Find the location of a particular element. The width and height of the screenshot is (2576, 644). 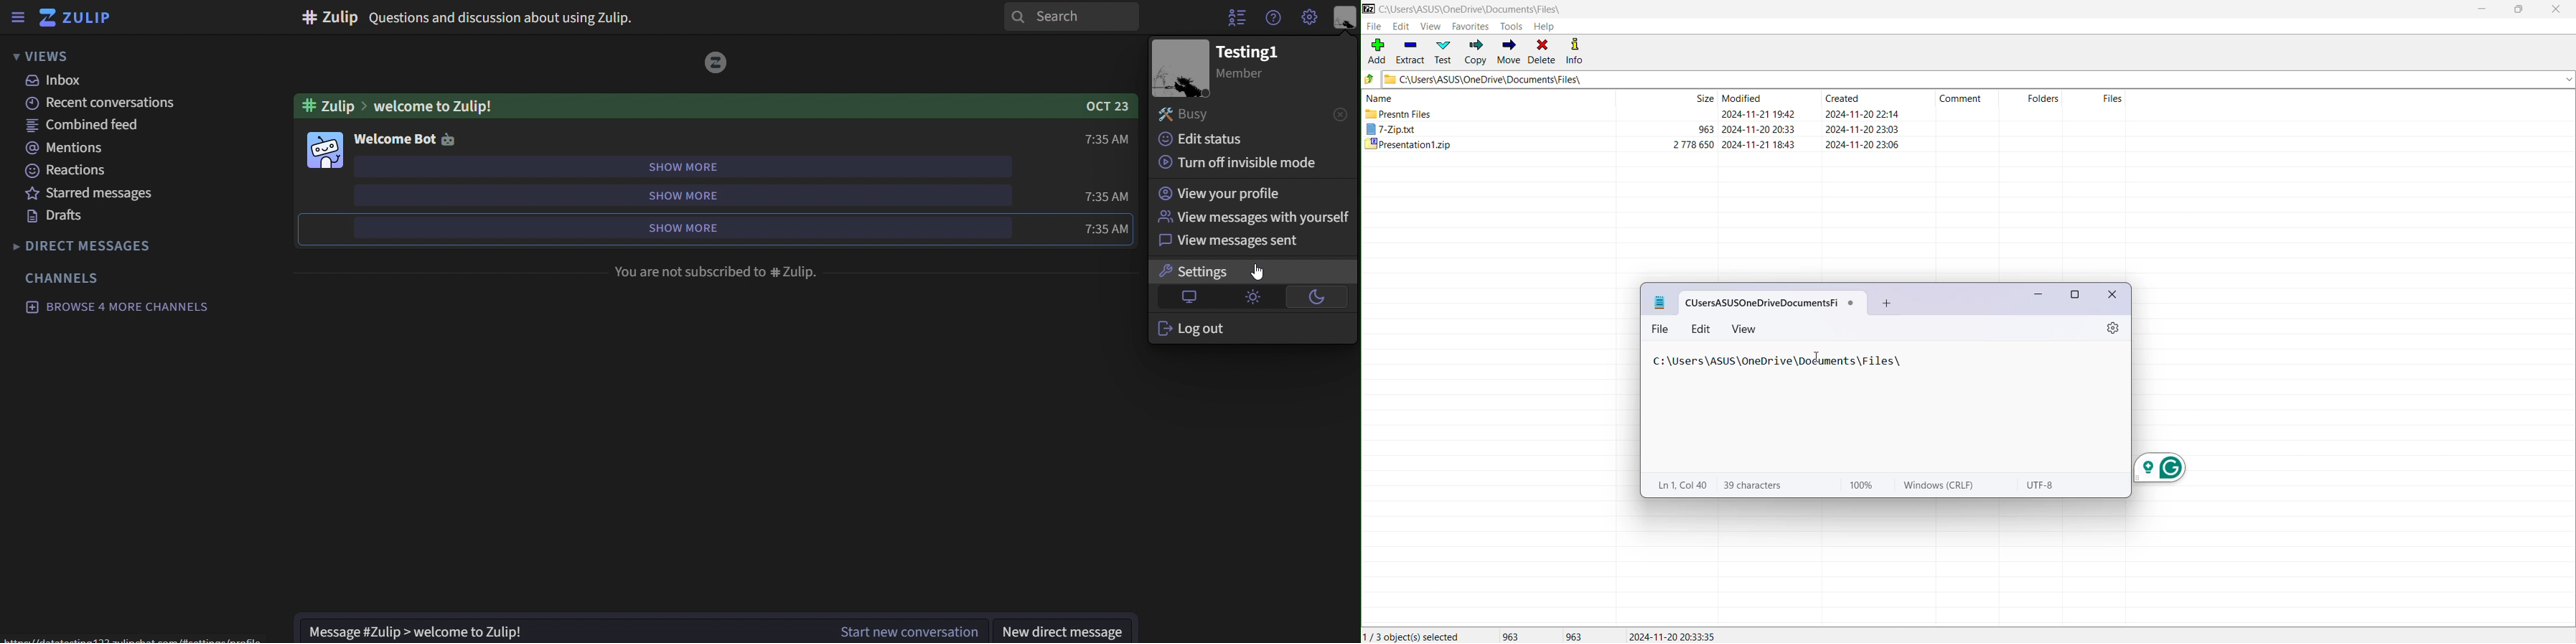

Minimize is located at coordinates (2036, 295).